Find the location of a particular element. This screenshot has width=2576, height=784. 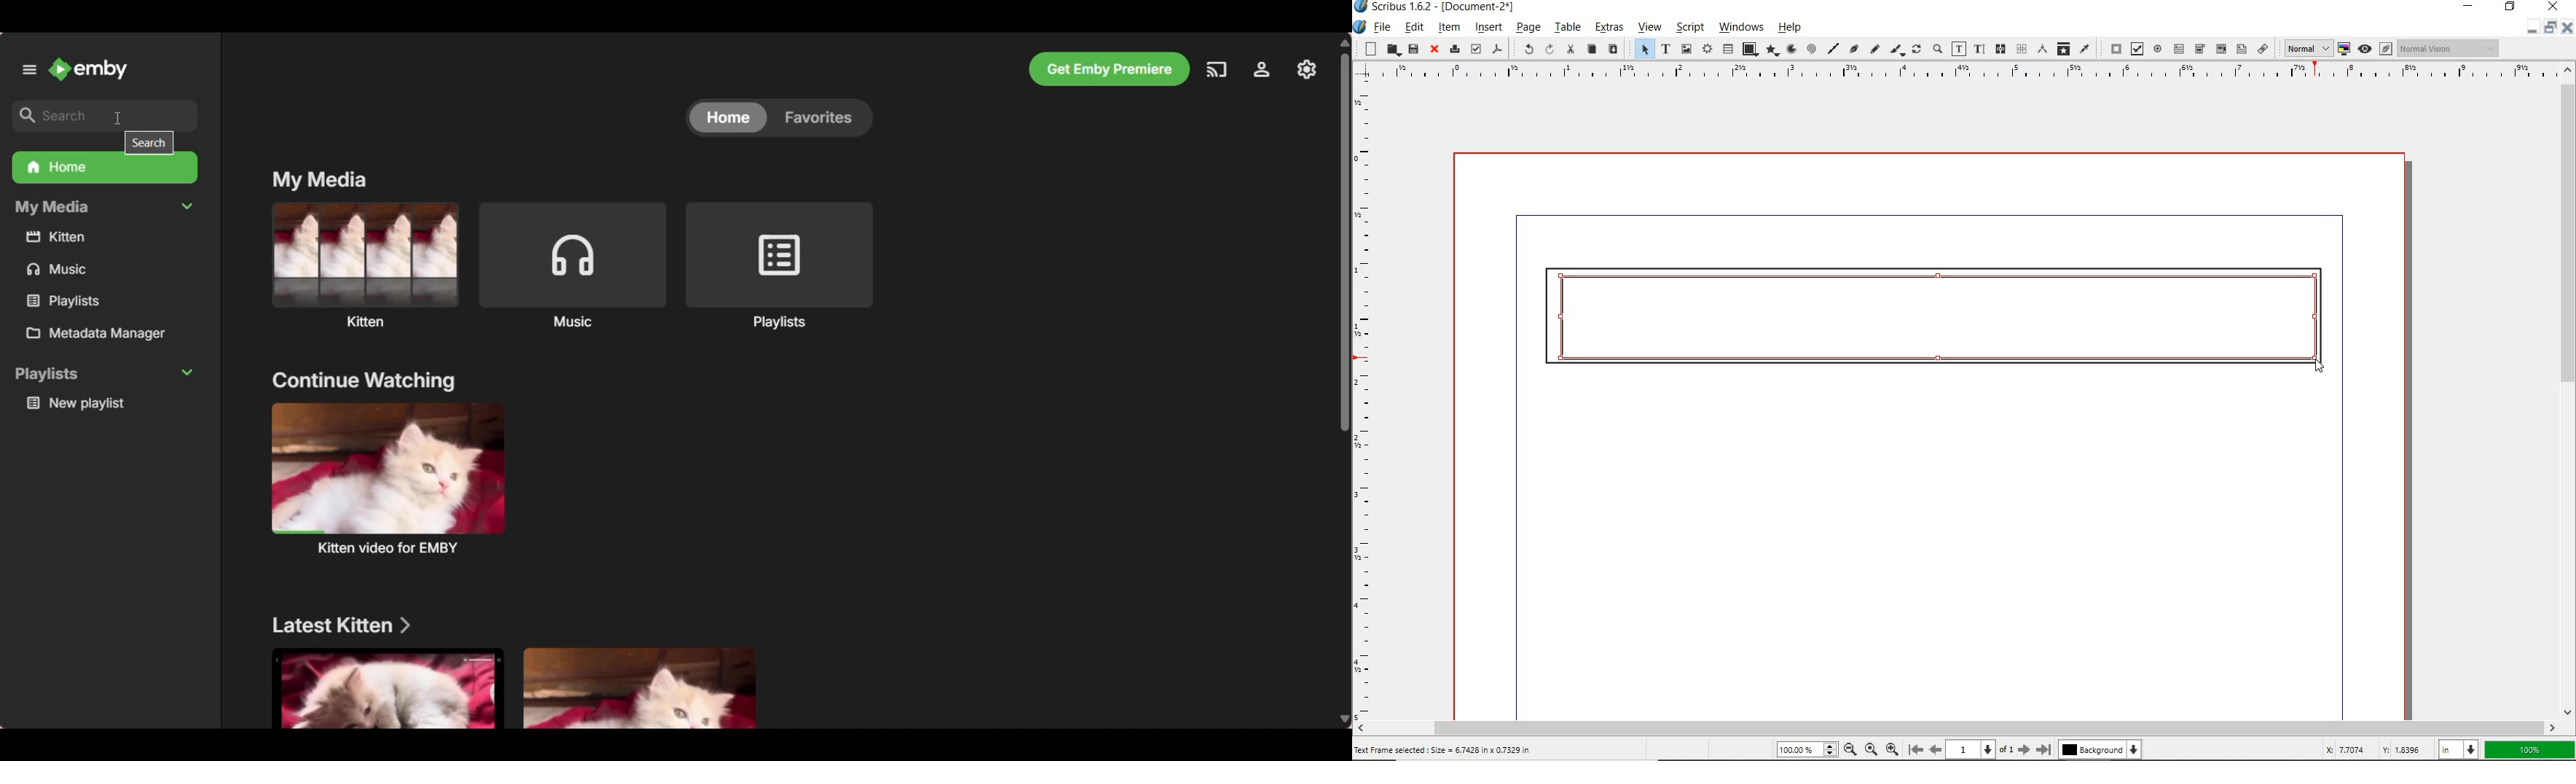

view is located at coordinates (1651, 28).